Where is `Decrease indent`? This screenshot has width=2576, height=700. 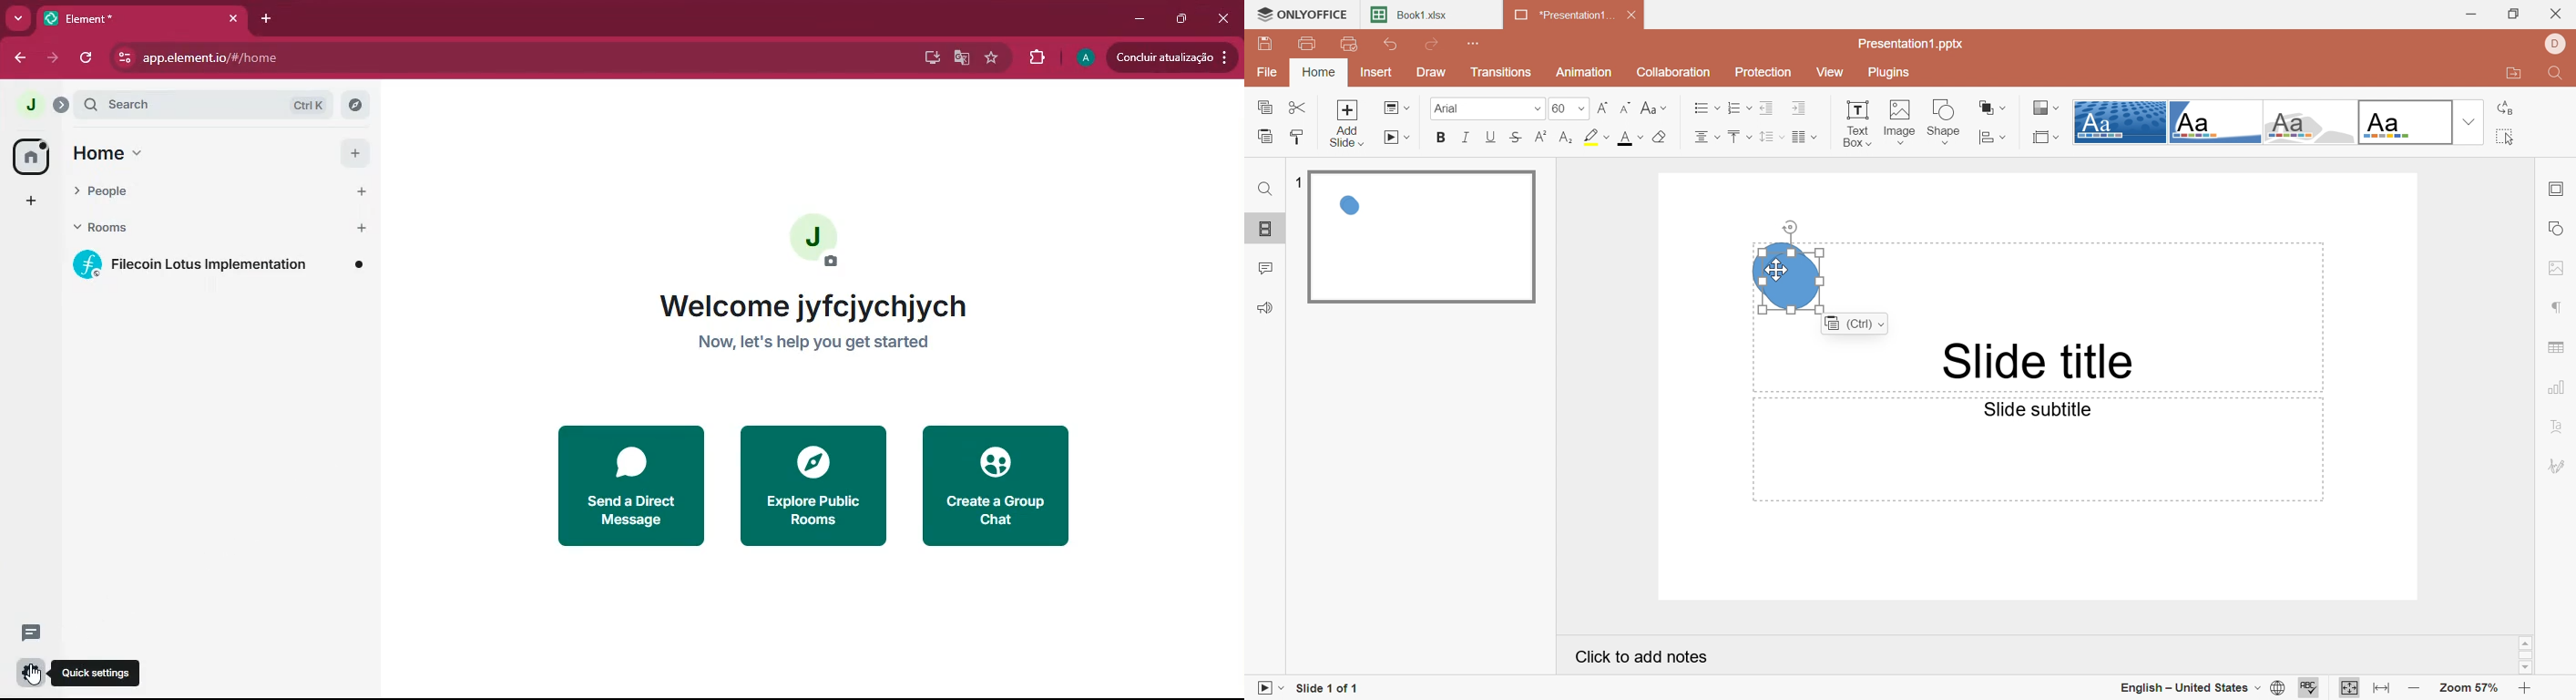 Decrease indent is located at coordinates (1767, 108).